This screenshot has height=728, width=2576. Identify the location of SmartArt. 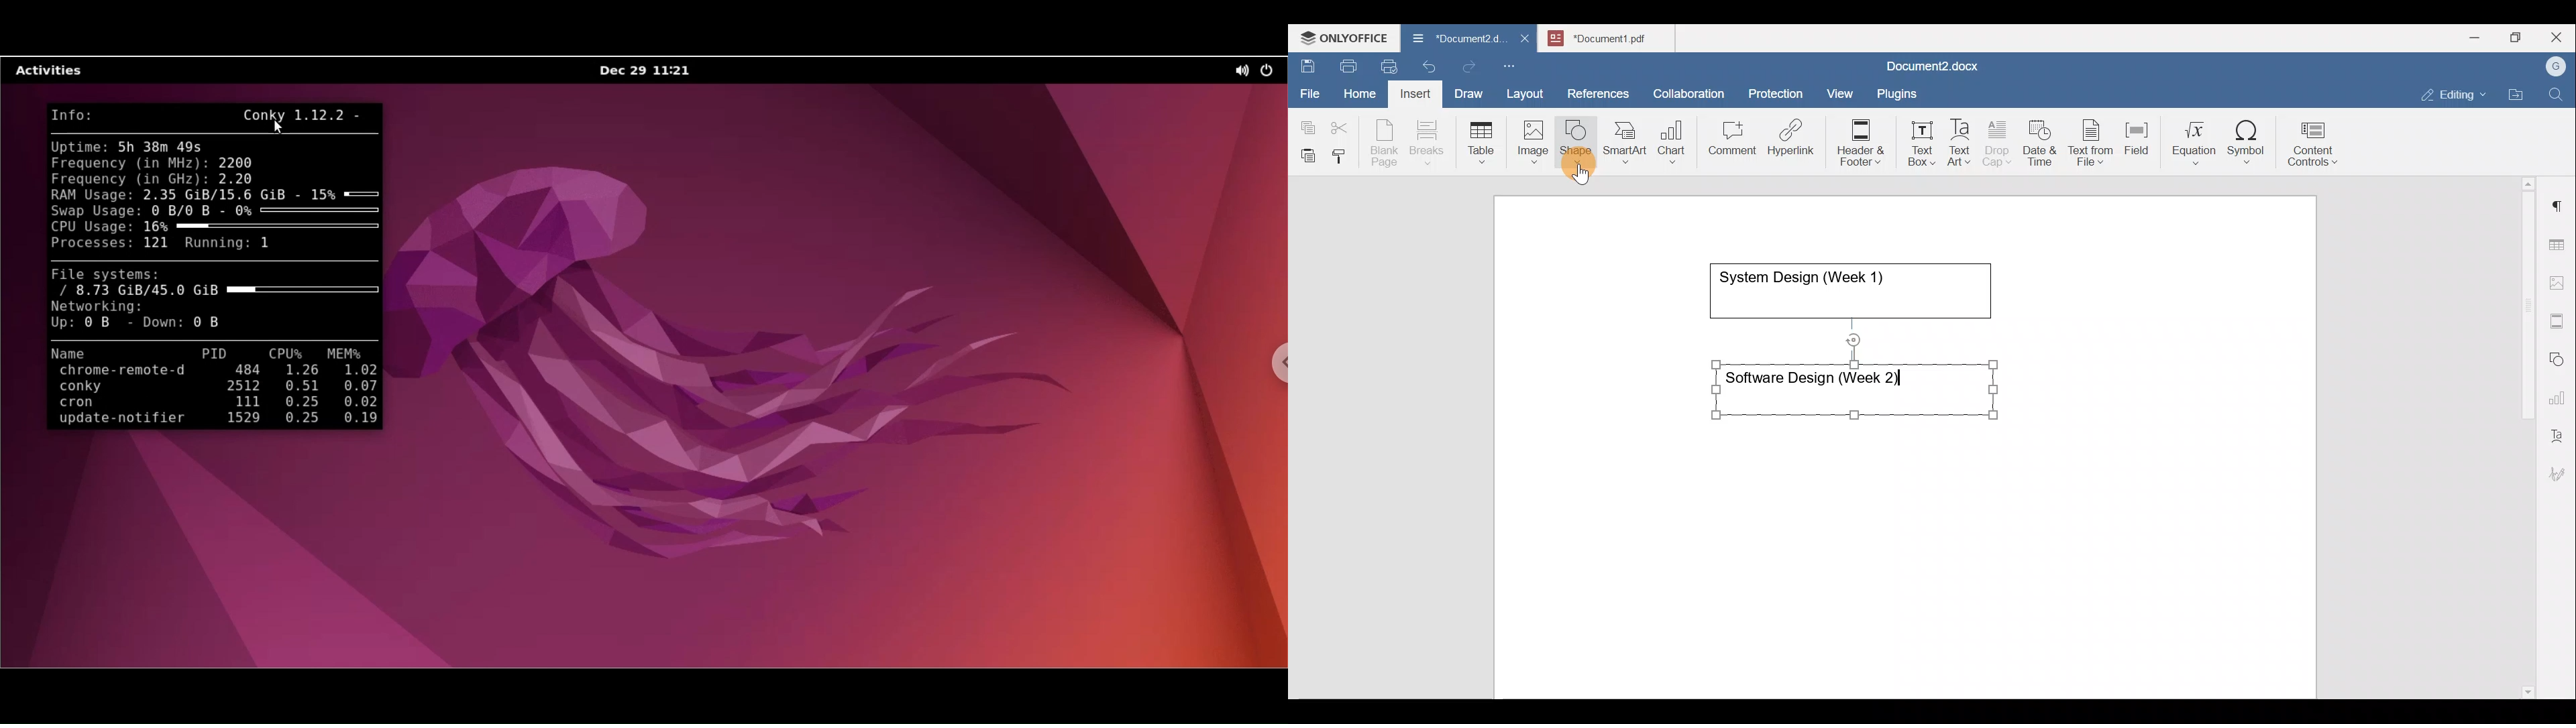
(1623, 139).